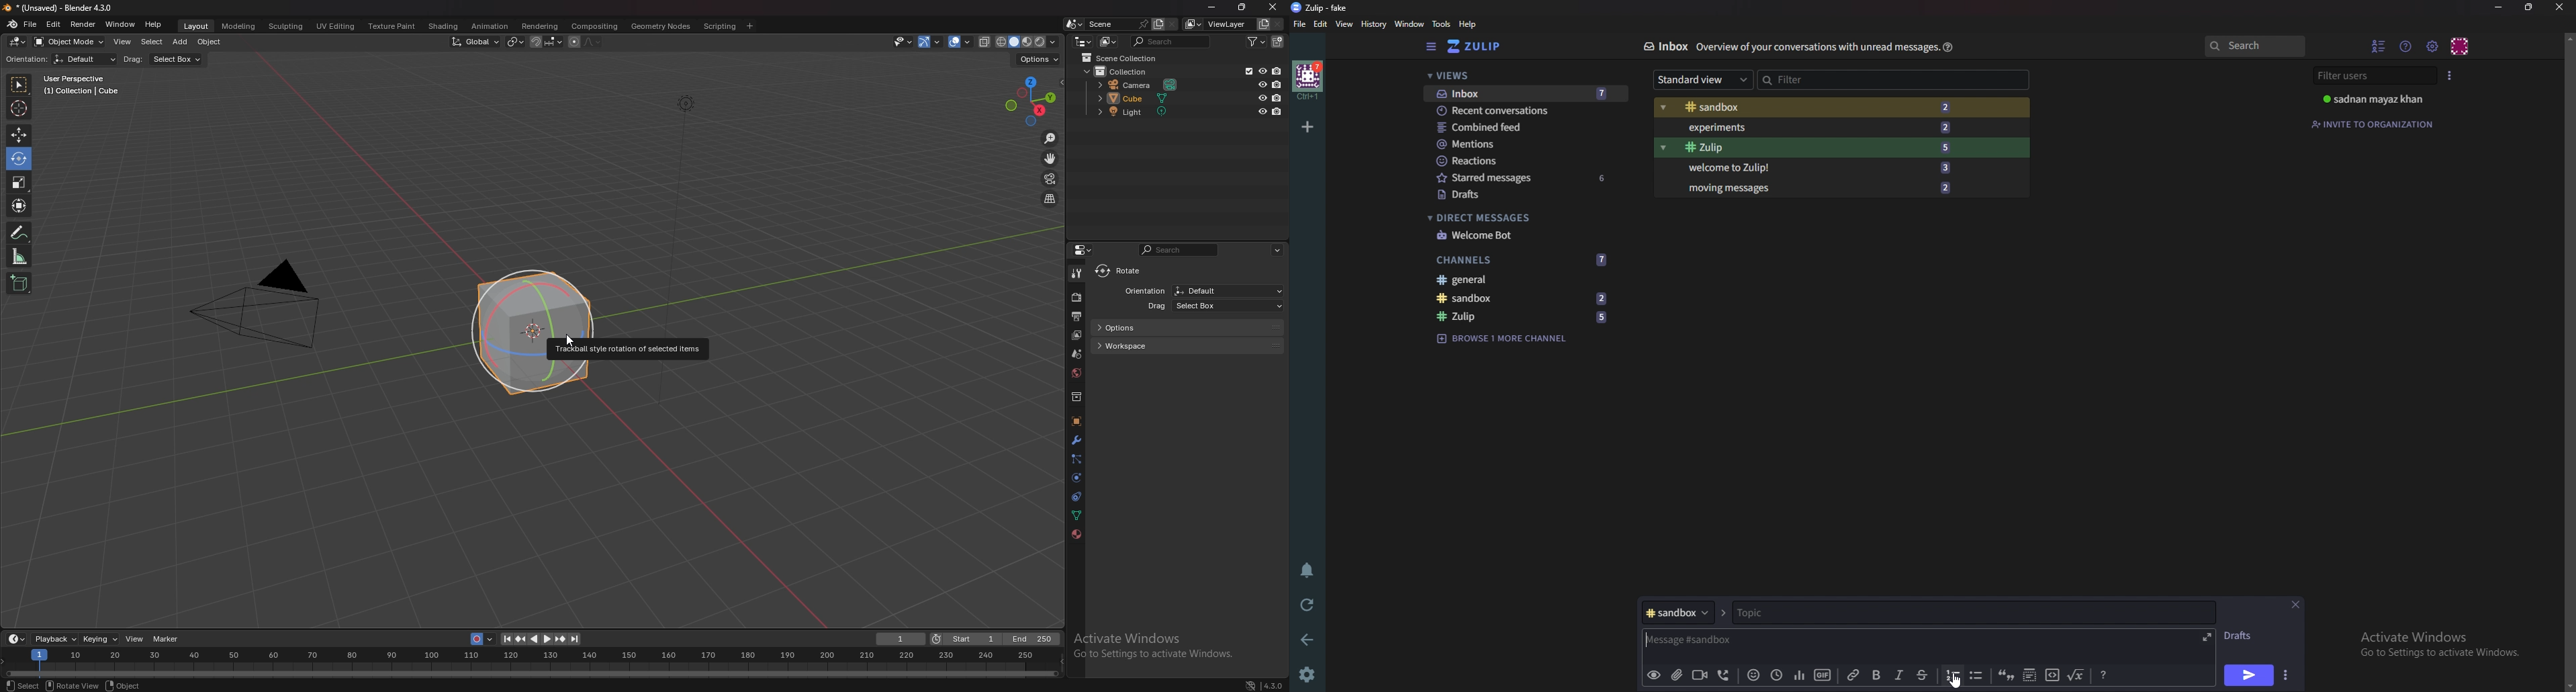 This screenshot has width=2576, height=700. What do you see at coordinates (1300, 25) in the screenshot?
I see `File` at bounding box center [1300, 25].